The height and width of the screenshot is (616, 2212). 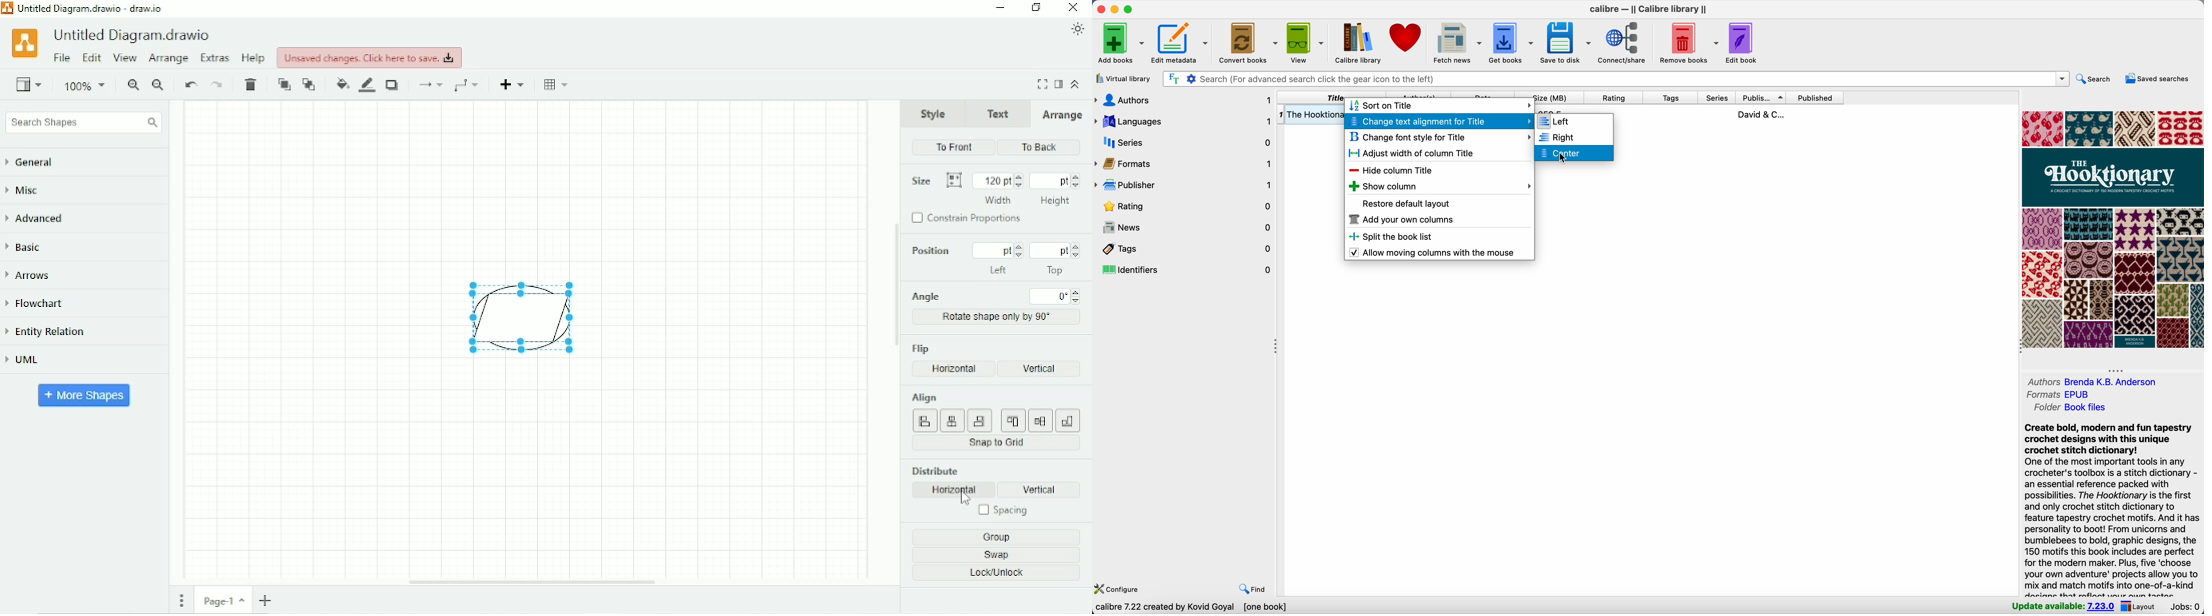 What do you see at coordinates (1513, 44) in the screenshot?
I see `get books` at bounding box center [1513, 44].